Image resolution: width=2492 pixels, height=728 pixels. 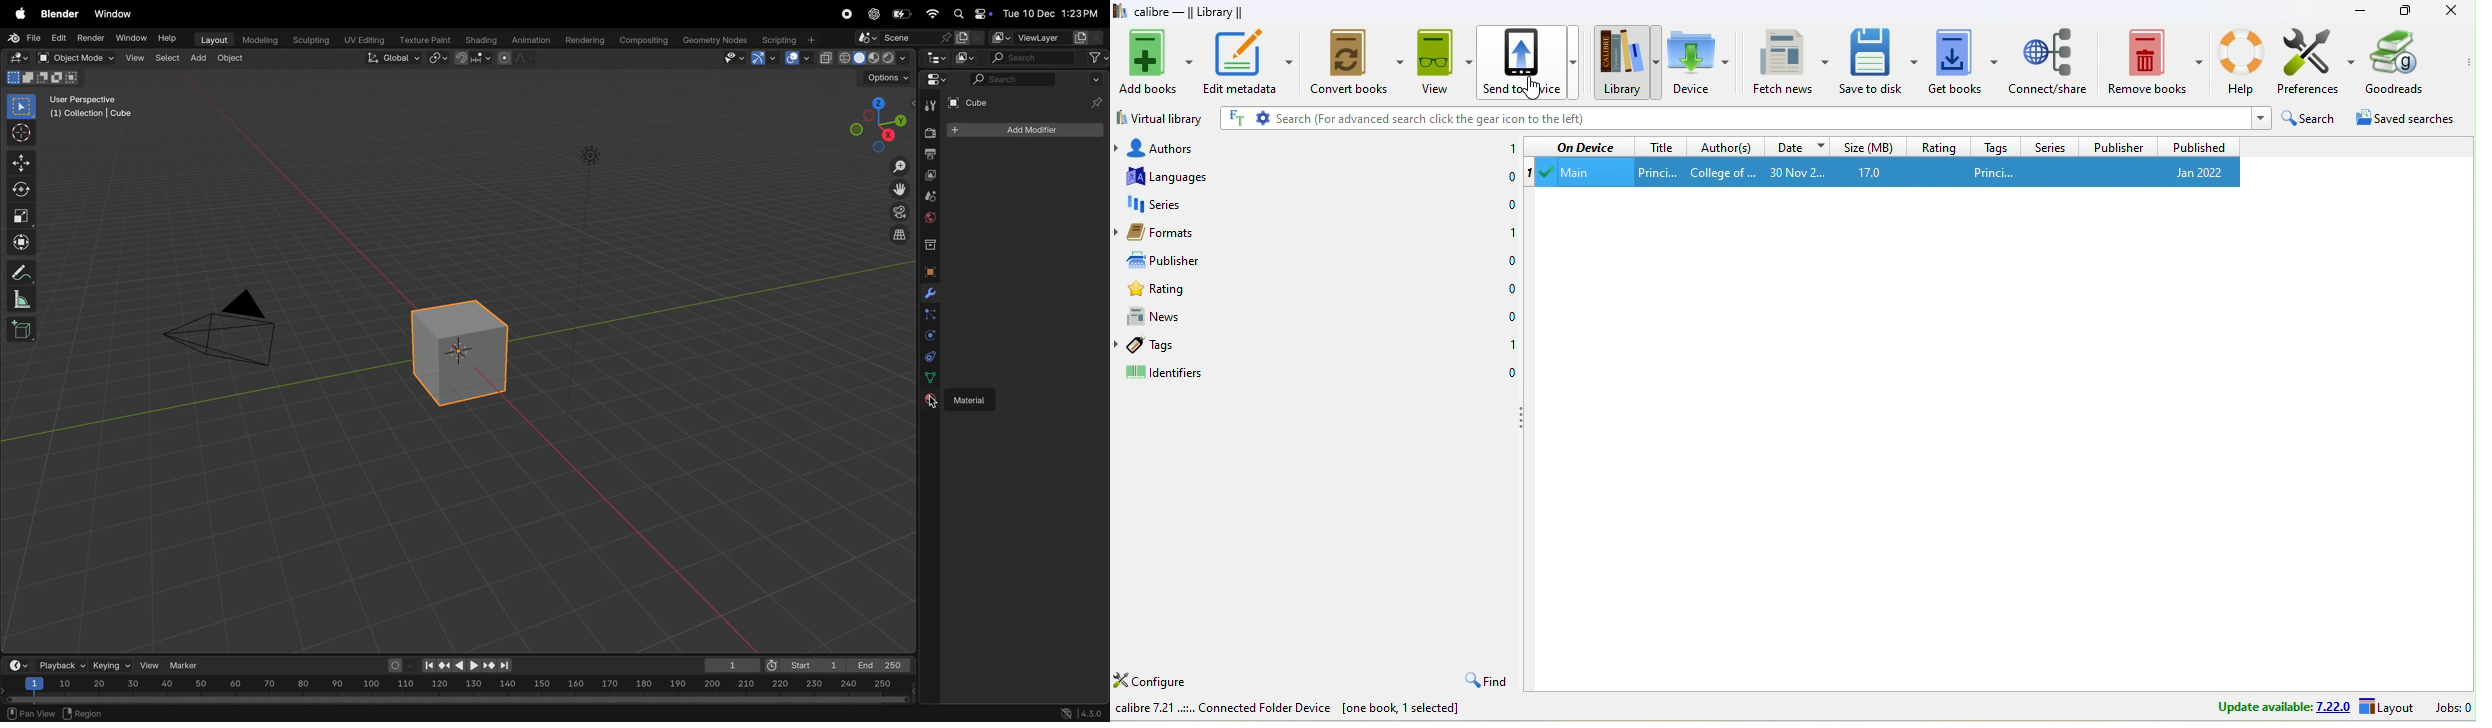 I want to click on cursor, so click(x=929, y=406).